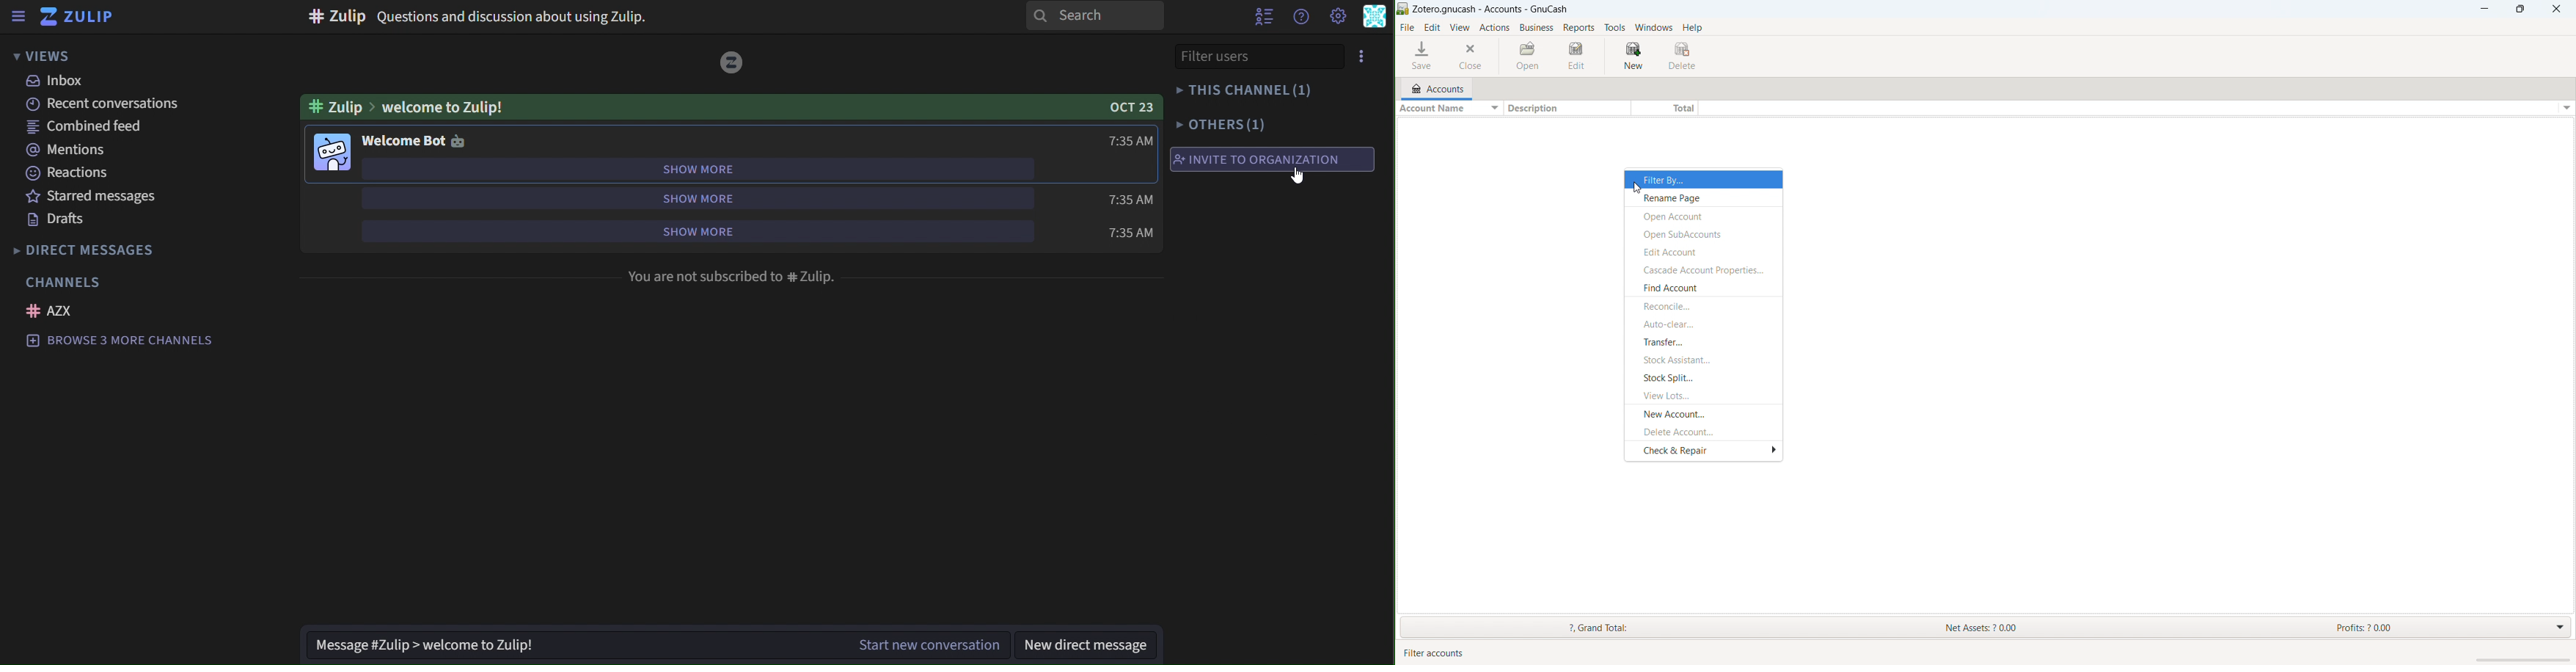  What do you see at coordinates (1579, 28) in the screenshot?
I see `reports` at bounding box center [1579, 28].